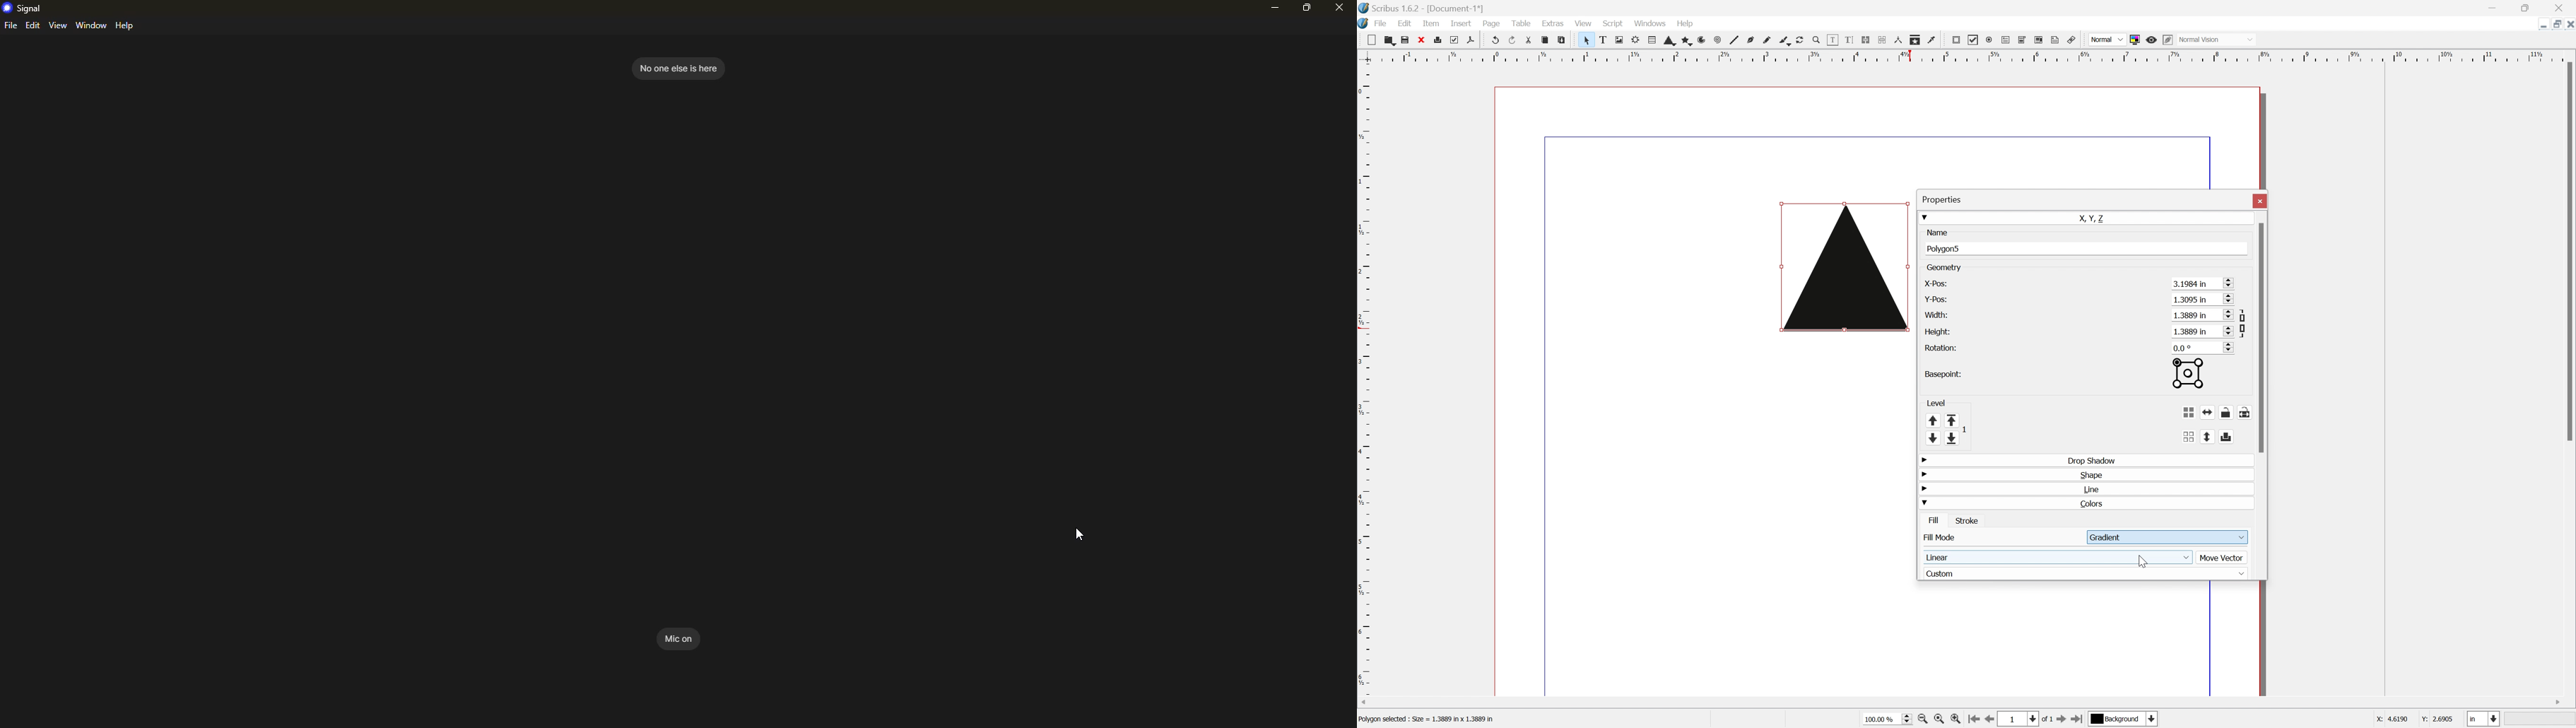 Image resolution: width=2576 pixels, height=728 pixels. I want to click on Spiral, so click(1715, 40).